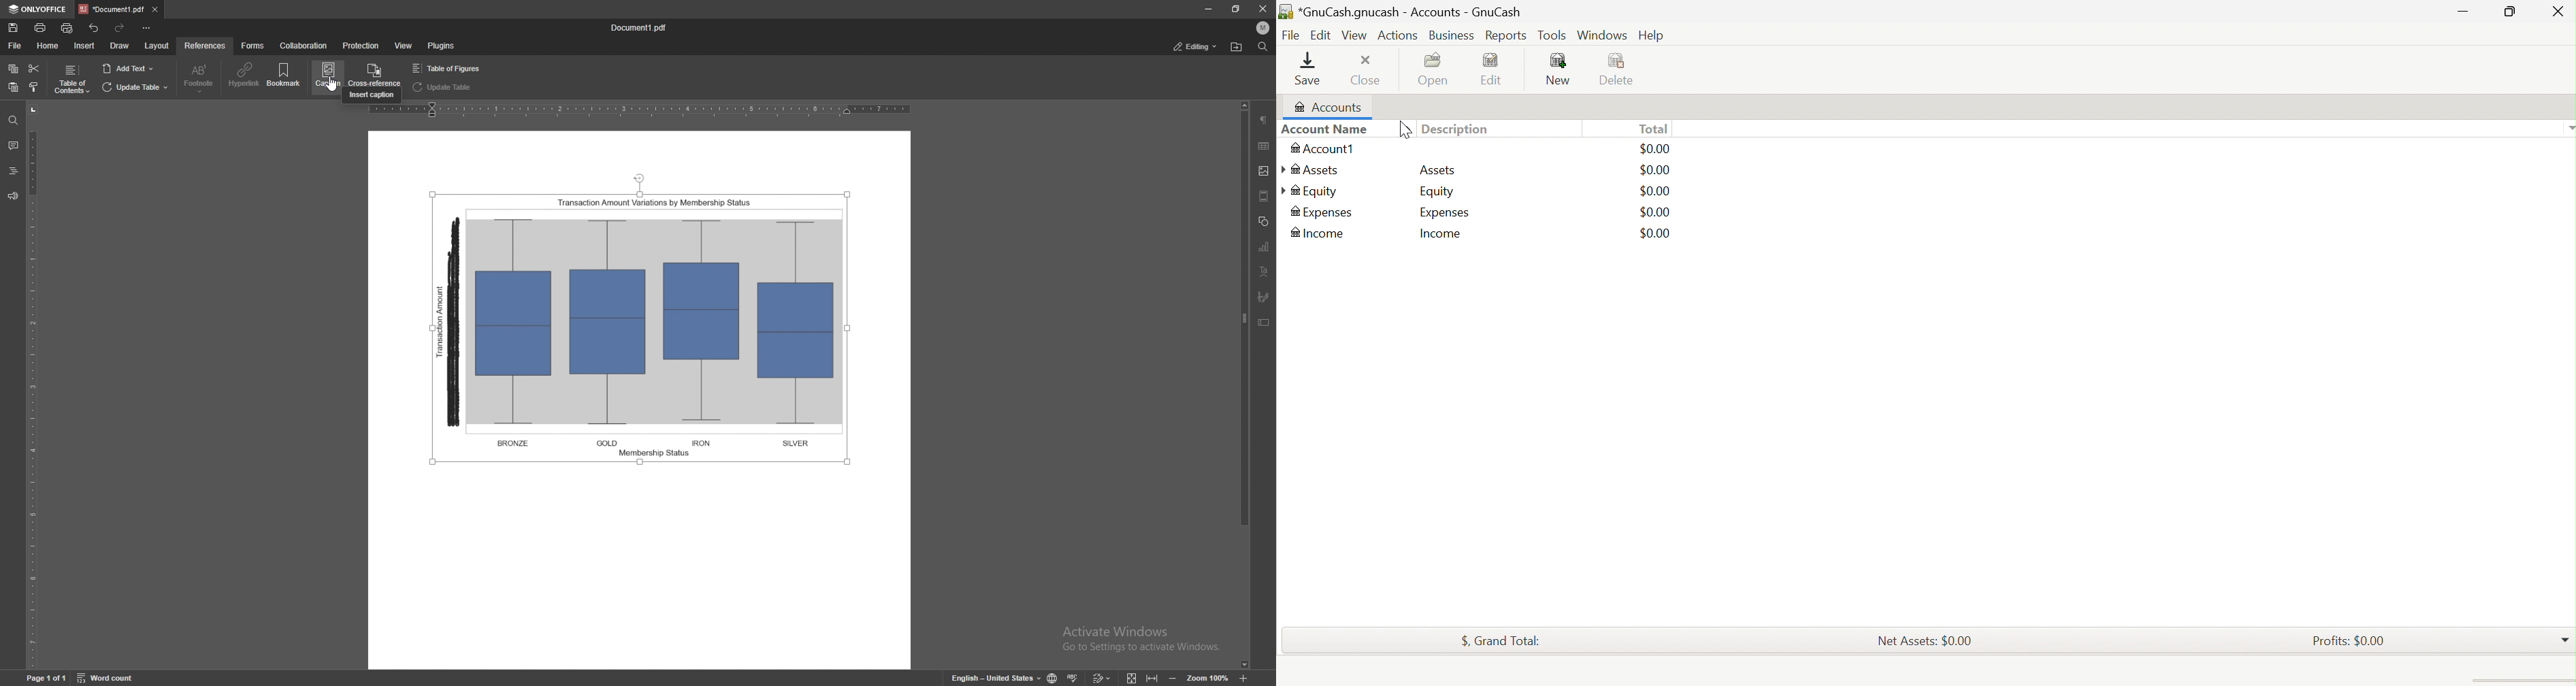 The height and width of the screenshot is (700, 2576). I want to click on Accounts, so click(1325, 108).